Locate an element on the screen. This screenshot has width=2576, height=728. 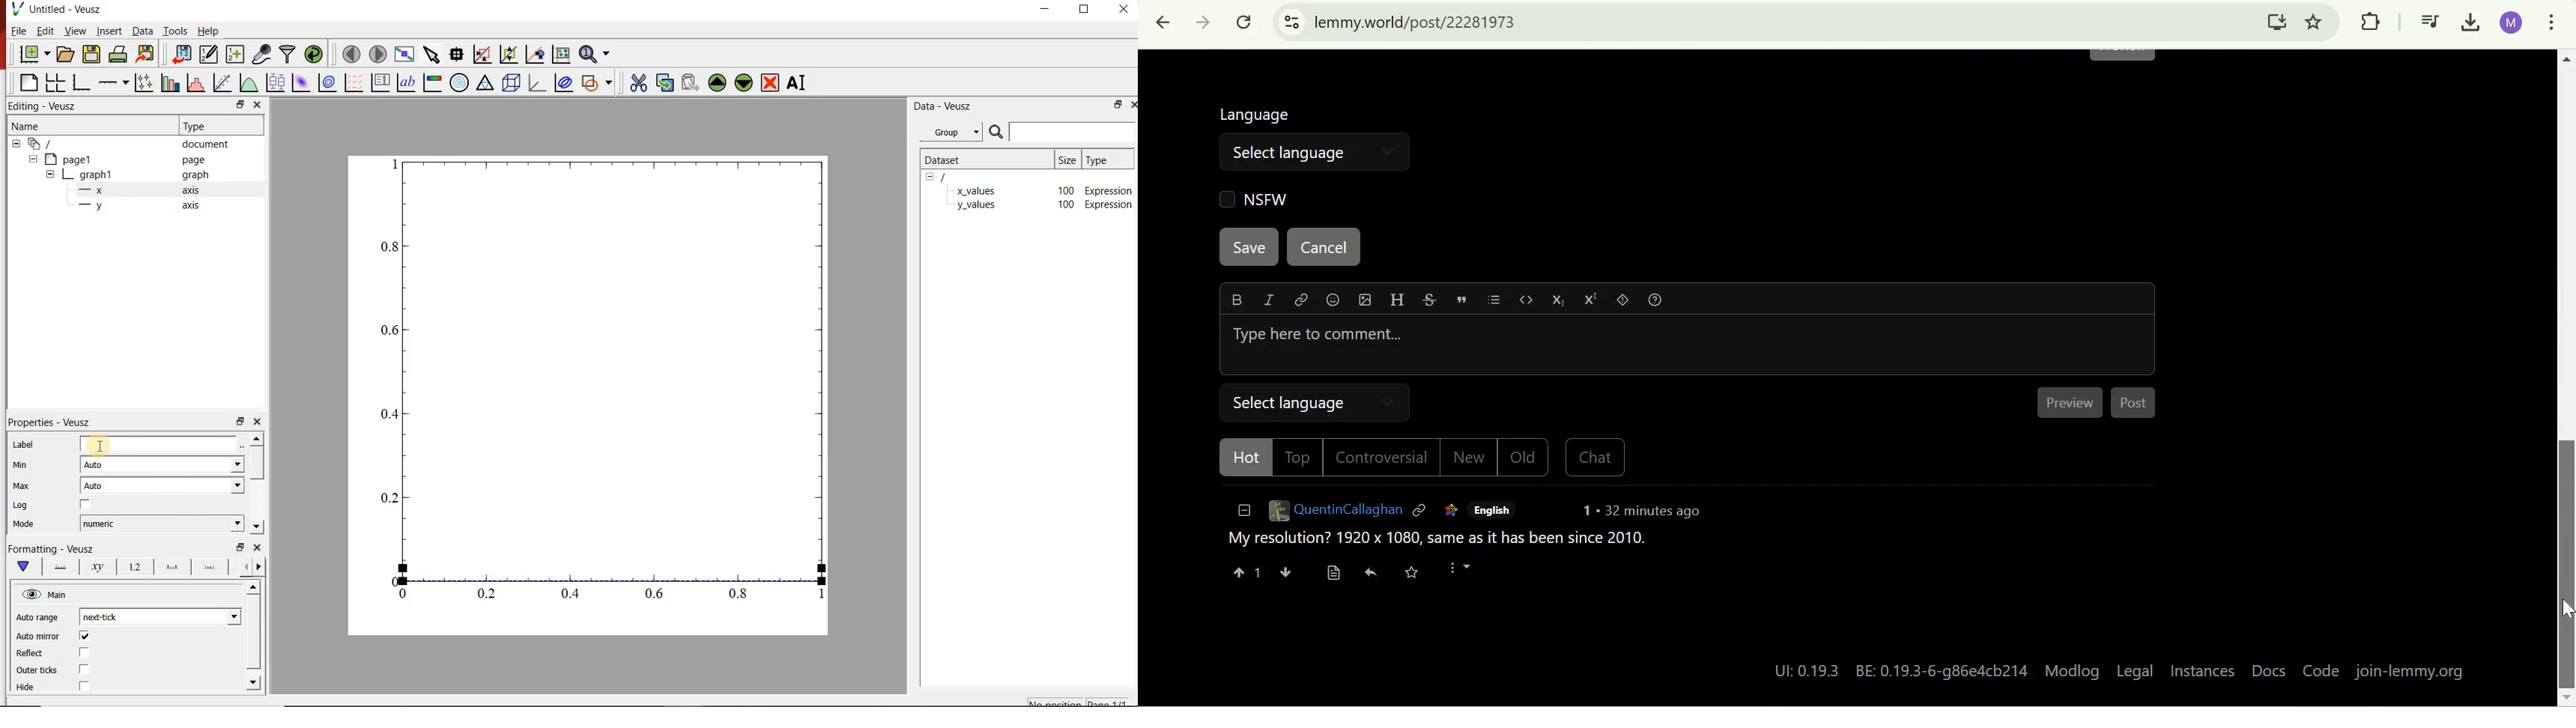
create new datasets using ranges, parametrically or as functions of existing datasets is located at coordinates (237, 55).